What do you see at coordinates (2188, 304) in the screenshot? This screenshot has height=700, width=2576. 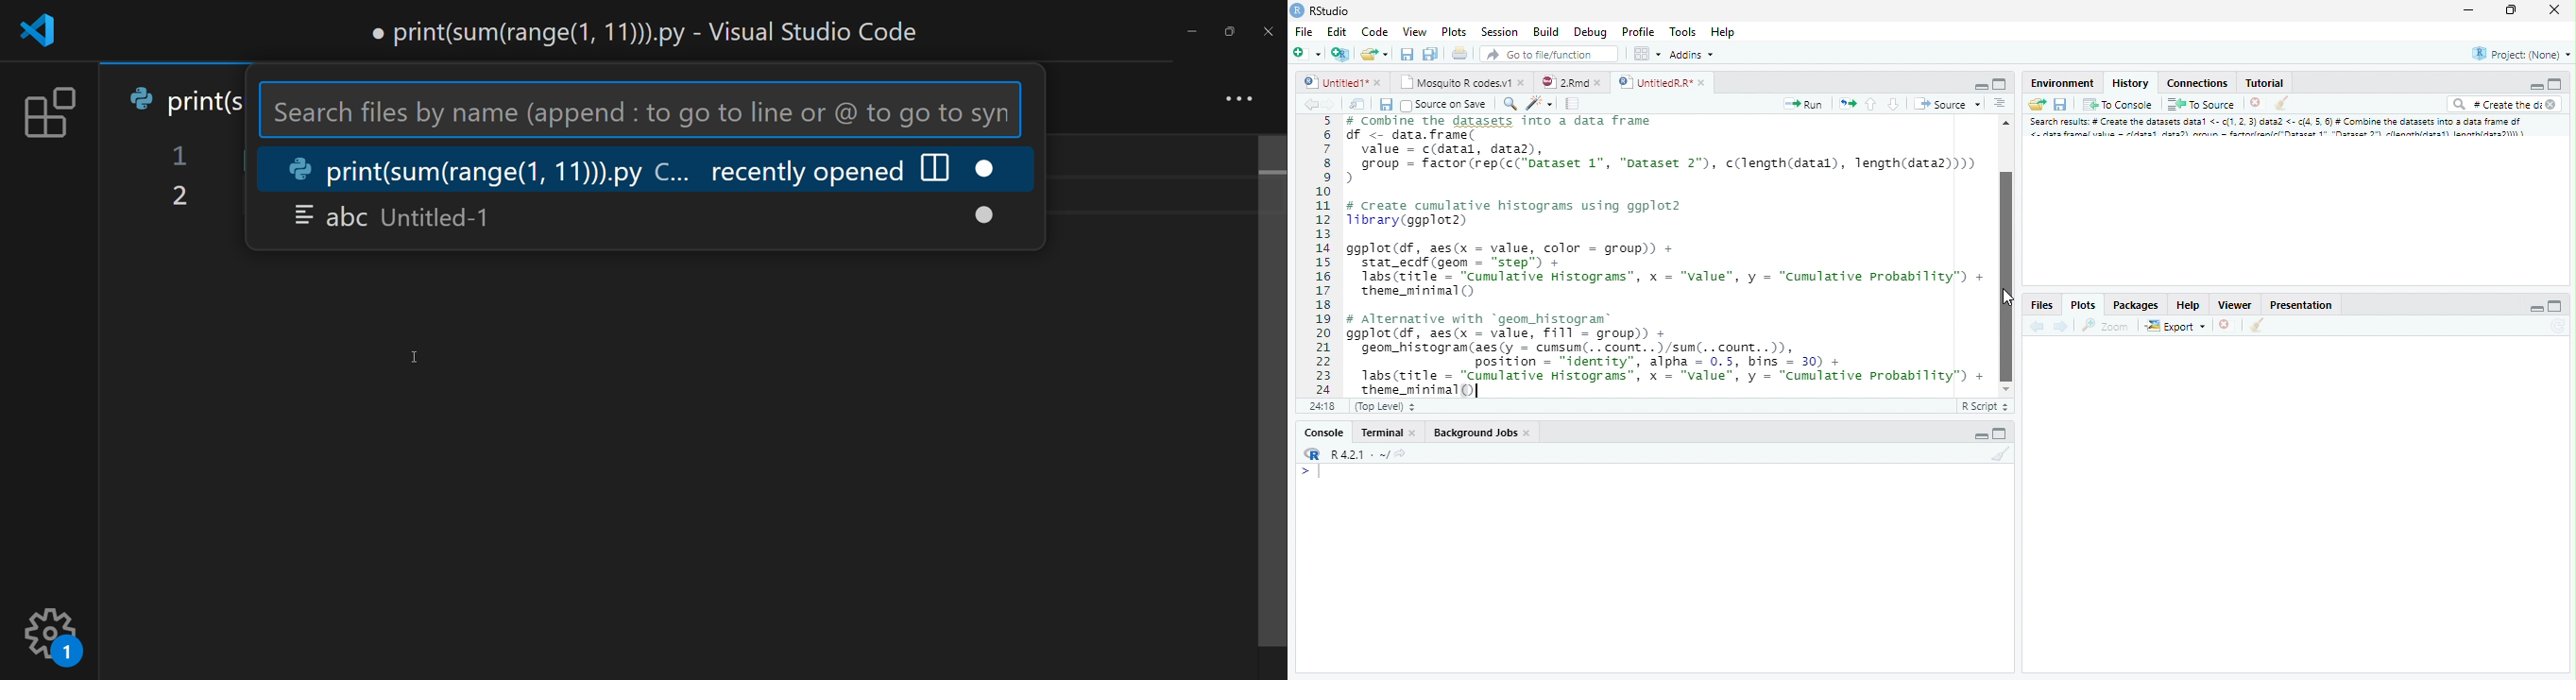 I see `Help` at bounding box center [2188, 304].